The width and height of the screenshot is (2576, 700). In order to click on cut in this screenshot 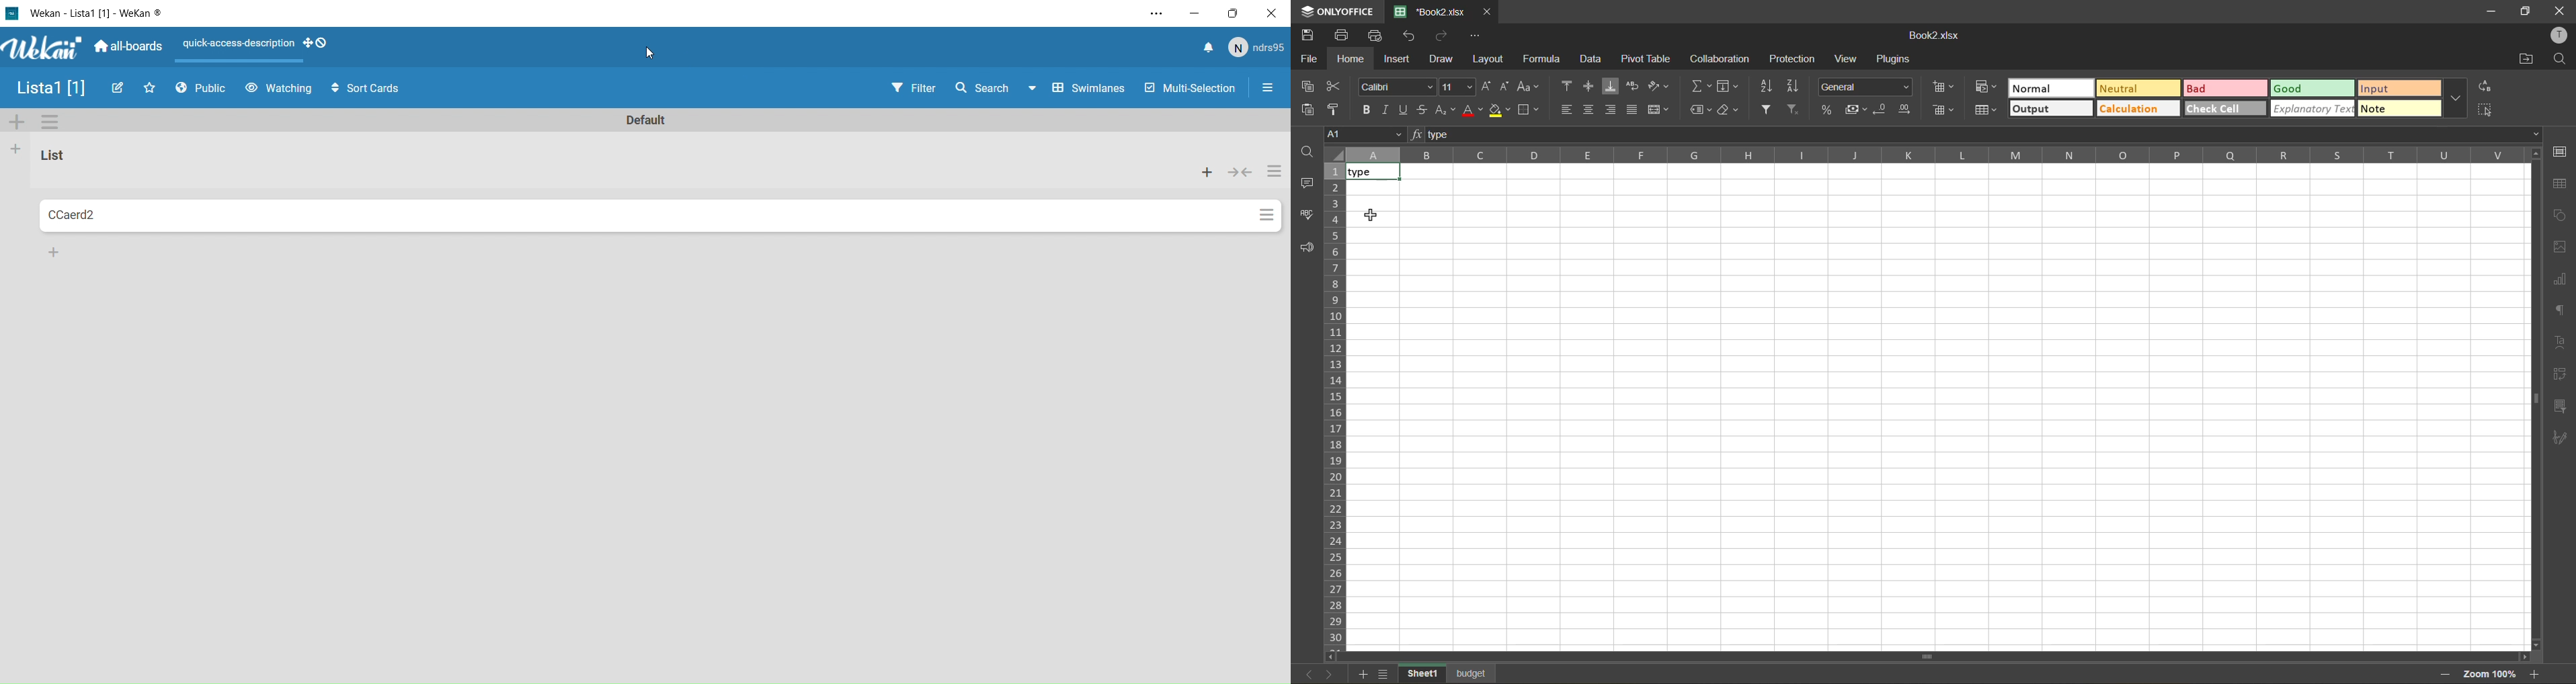, I will do `click(1338, 86)`.